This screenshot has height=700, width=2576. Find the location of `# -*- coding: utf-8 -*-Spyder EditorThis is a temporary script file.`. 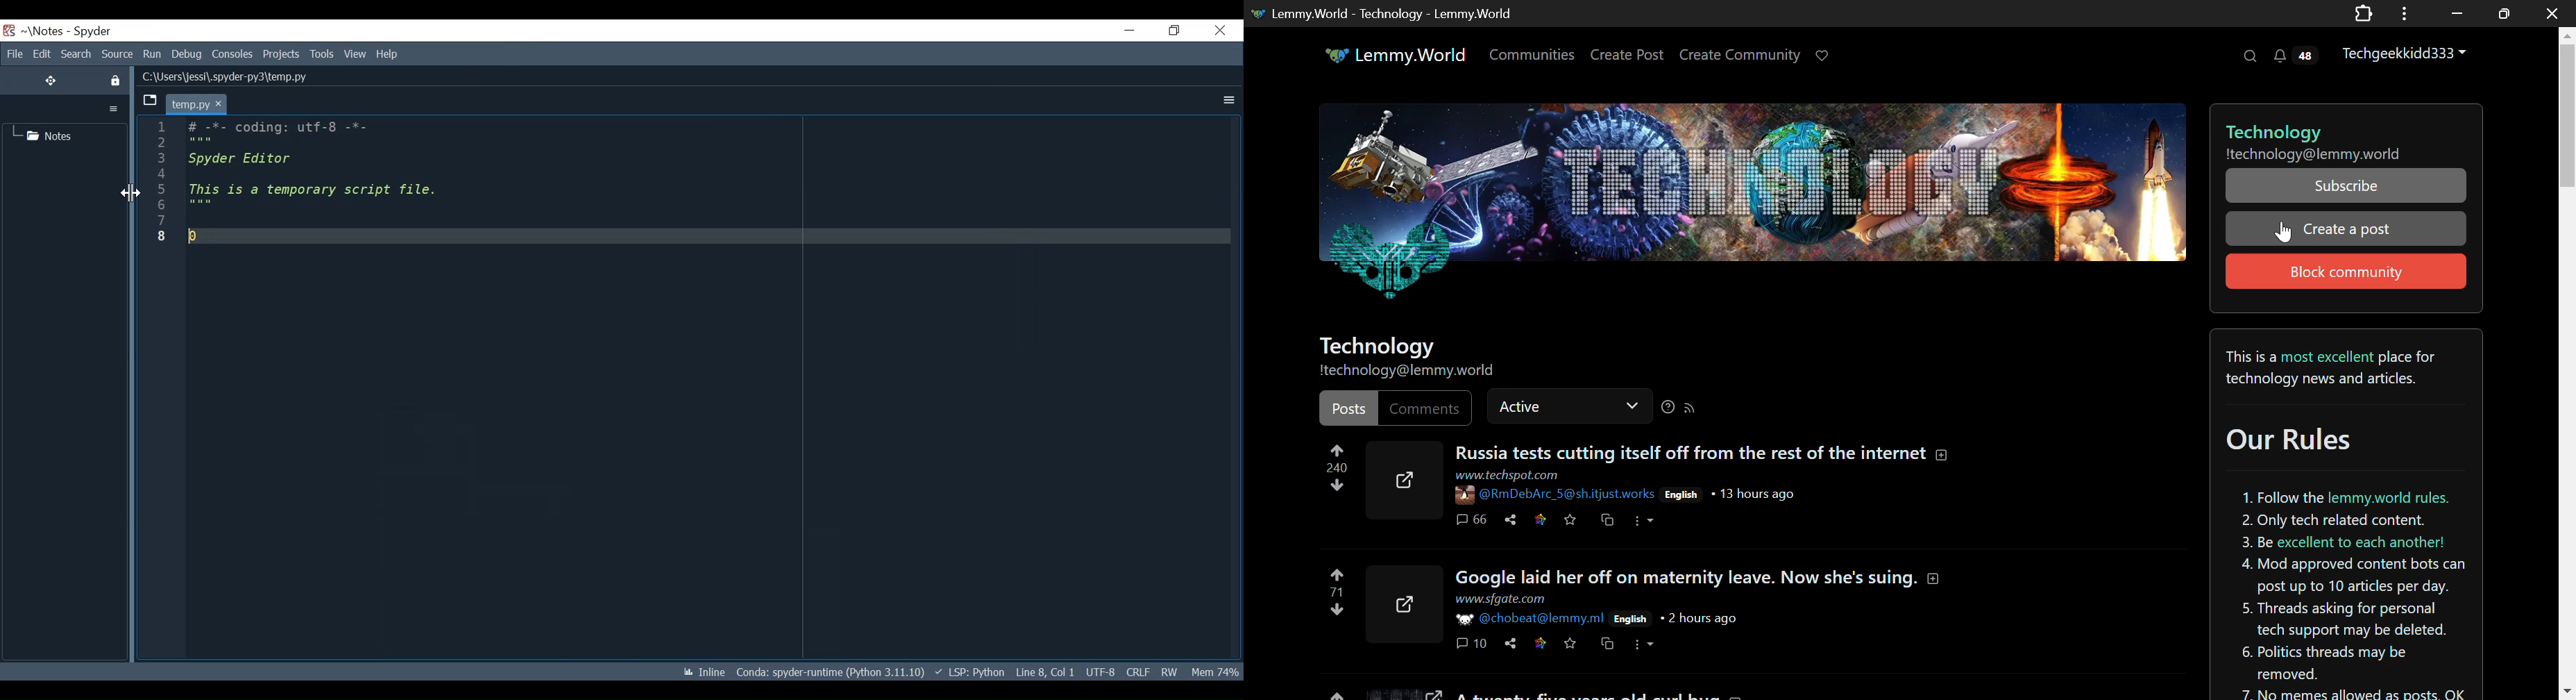

# -*- coding: utf-8 -*-Spyder EditorThis is a temporary script file. is located at coordinates (496, 193).